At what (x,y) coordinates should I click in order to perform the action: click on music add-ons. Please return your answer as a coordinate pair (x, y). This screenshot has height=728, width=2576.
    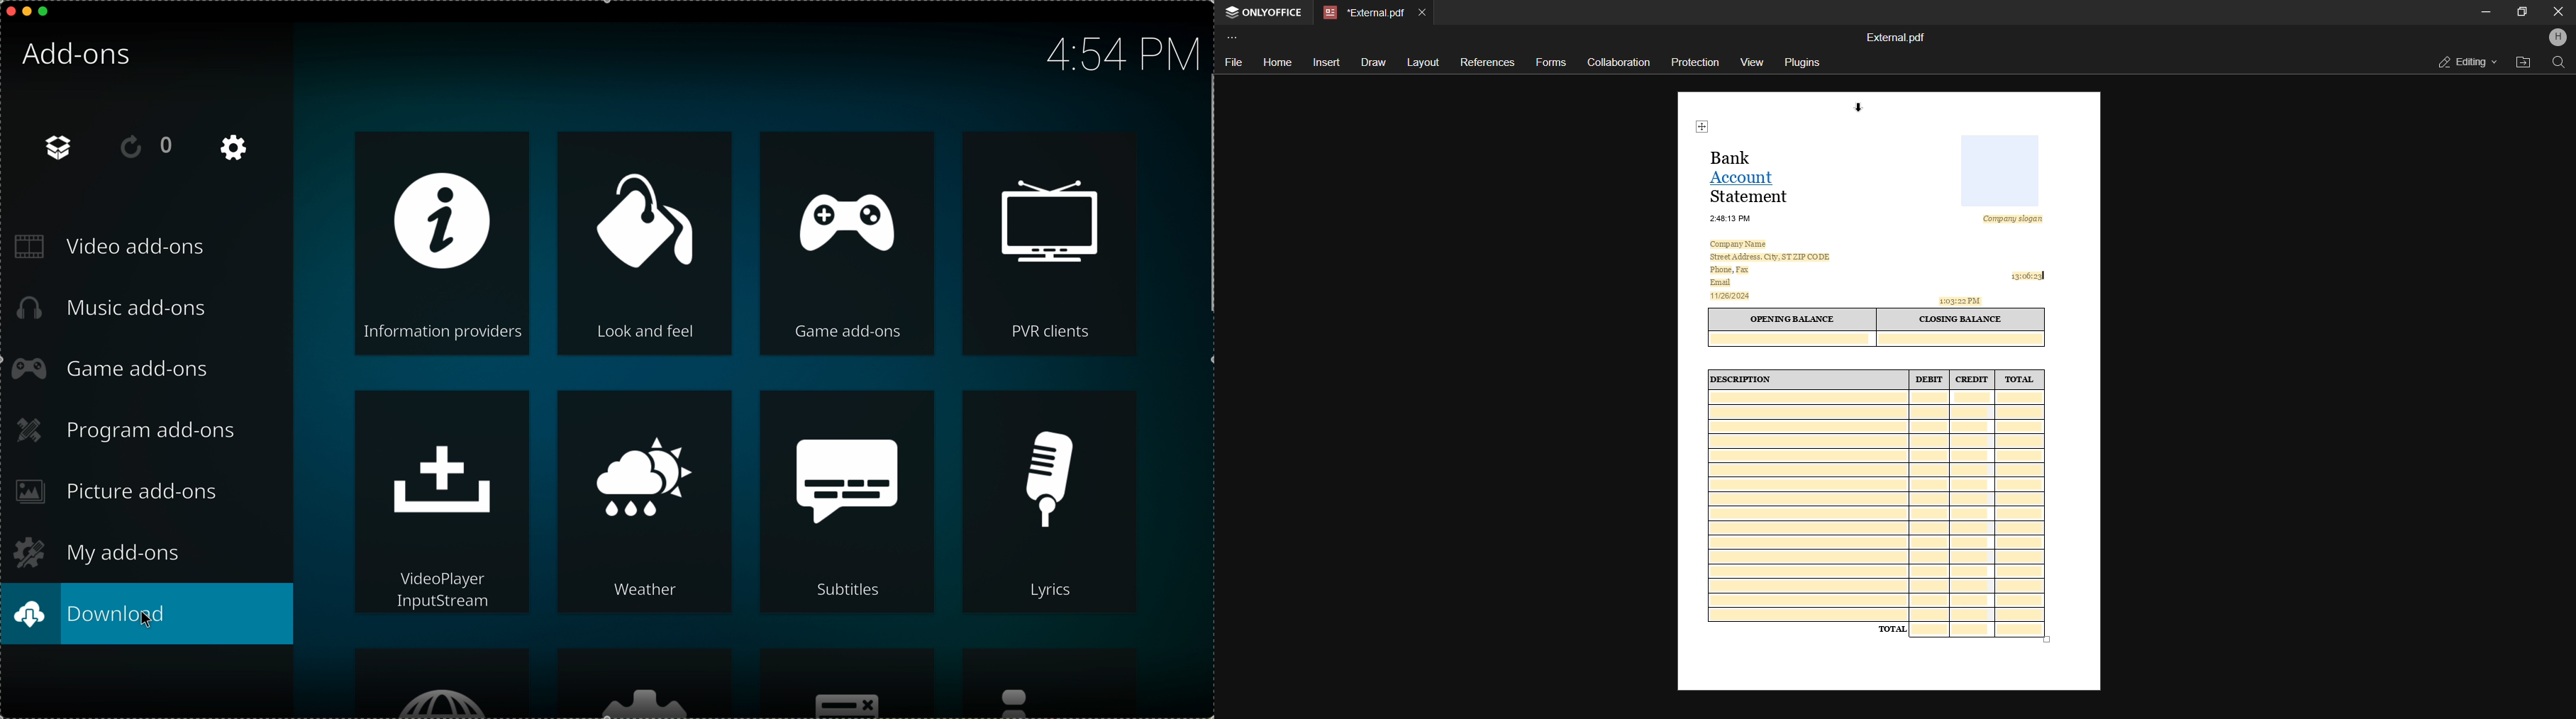
    Looking at the image, I should click on (112, 313).